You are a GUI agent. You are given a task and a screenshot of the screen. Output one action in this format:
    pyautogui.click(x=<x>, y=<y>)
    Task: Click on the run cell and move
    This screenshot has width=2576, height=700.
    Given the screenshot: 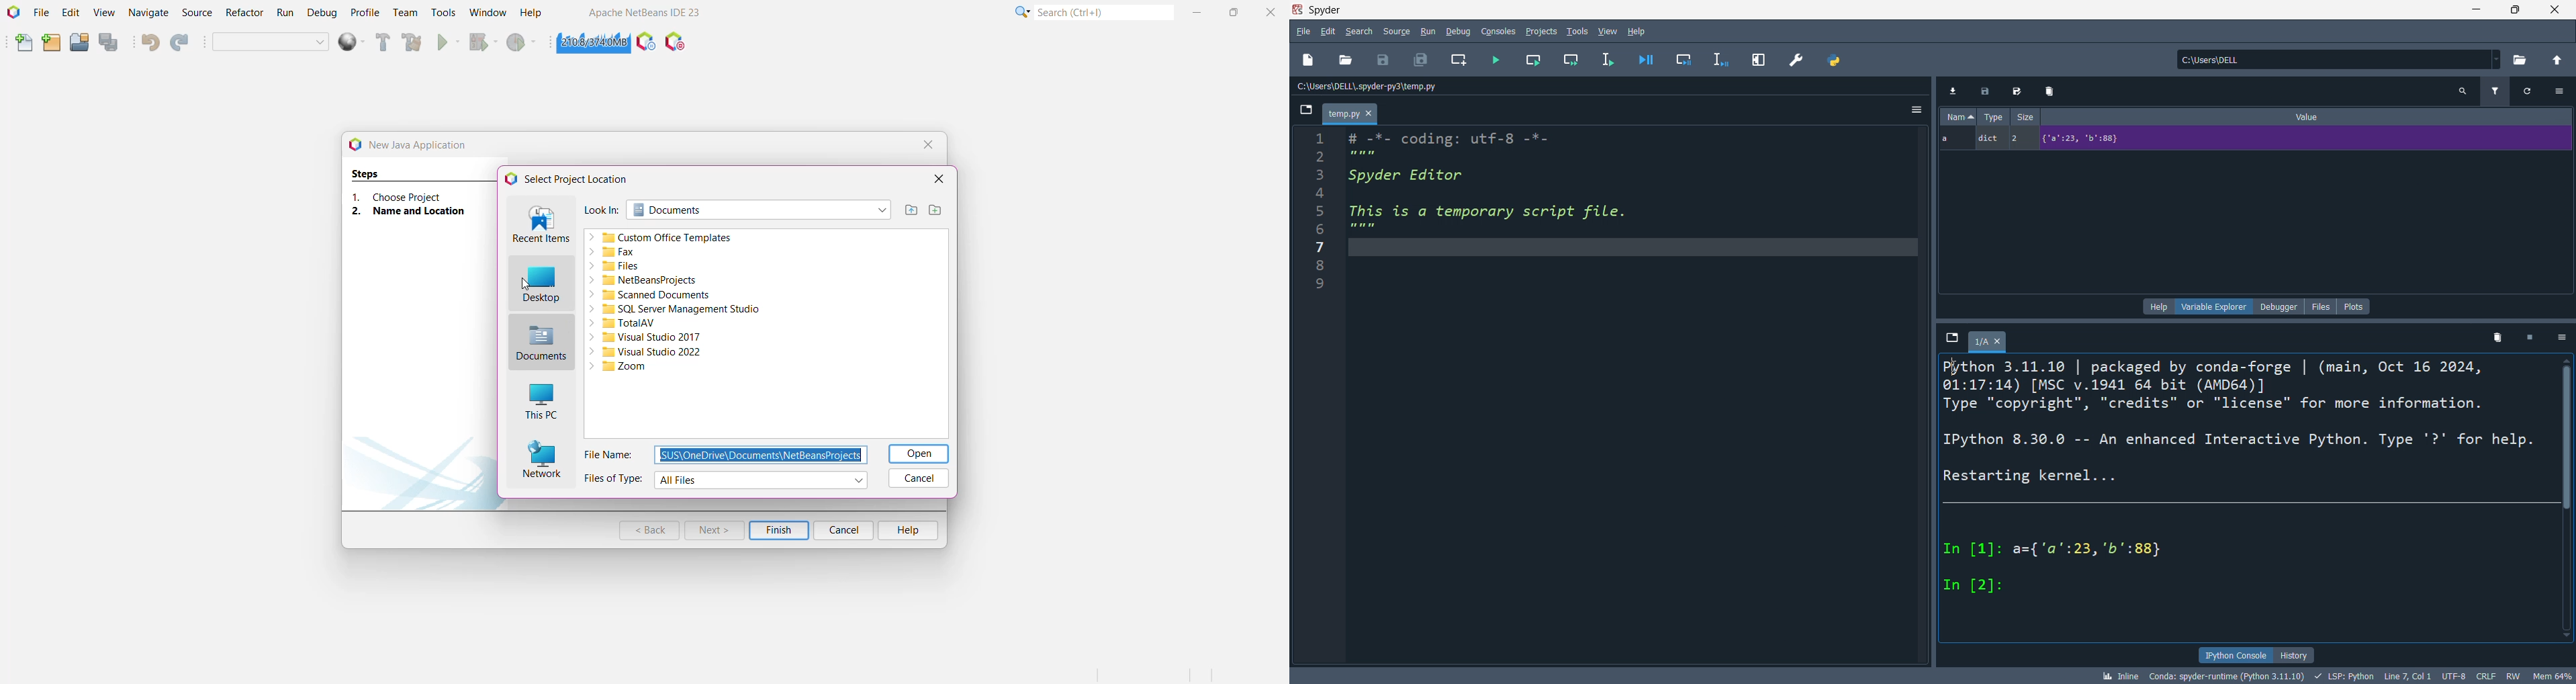 What is the action you would take?
    pyautogui.click(x=1575, y=58)
    